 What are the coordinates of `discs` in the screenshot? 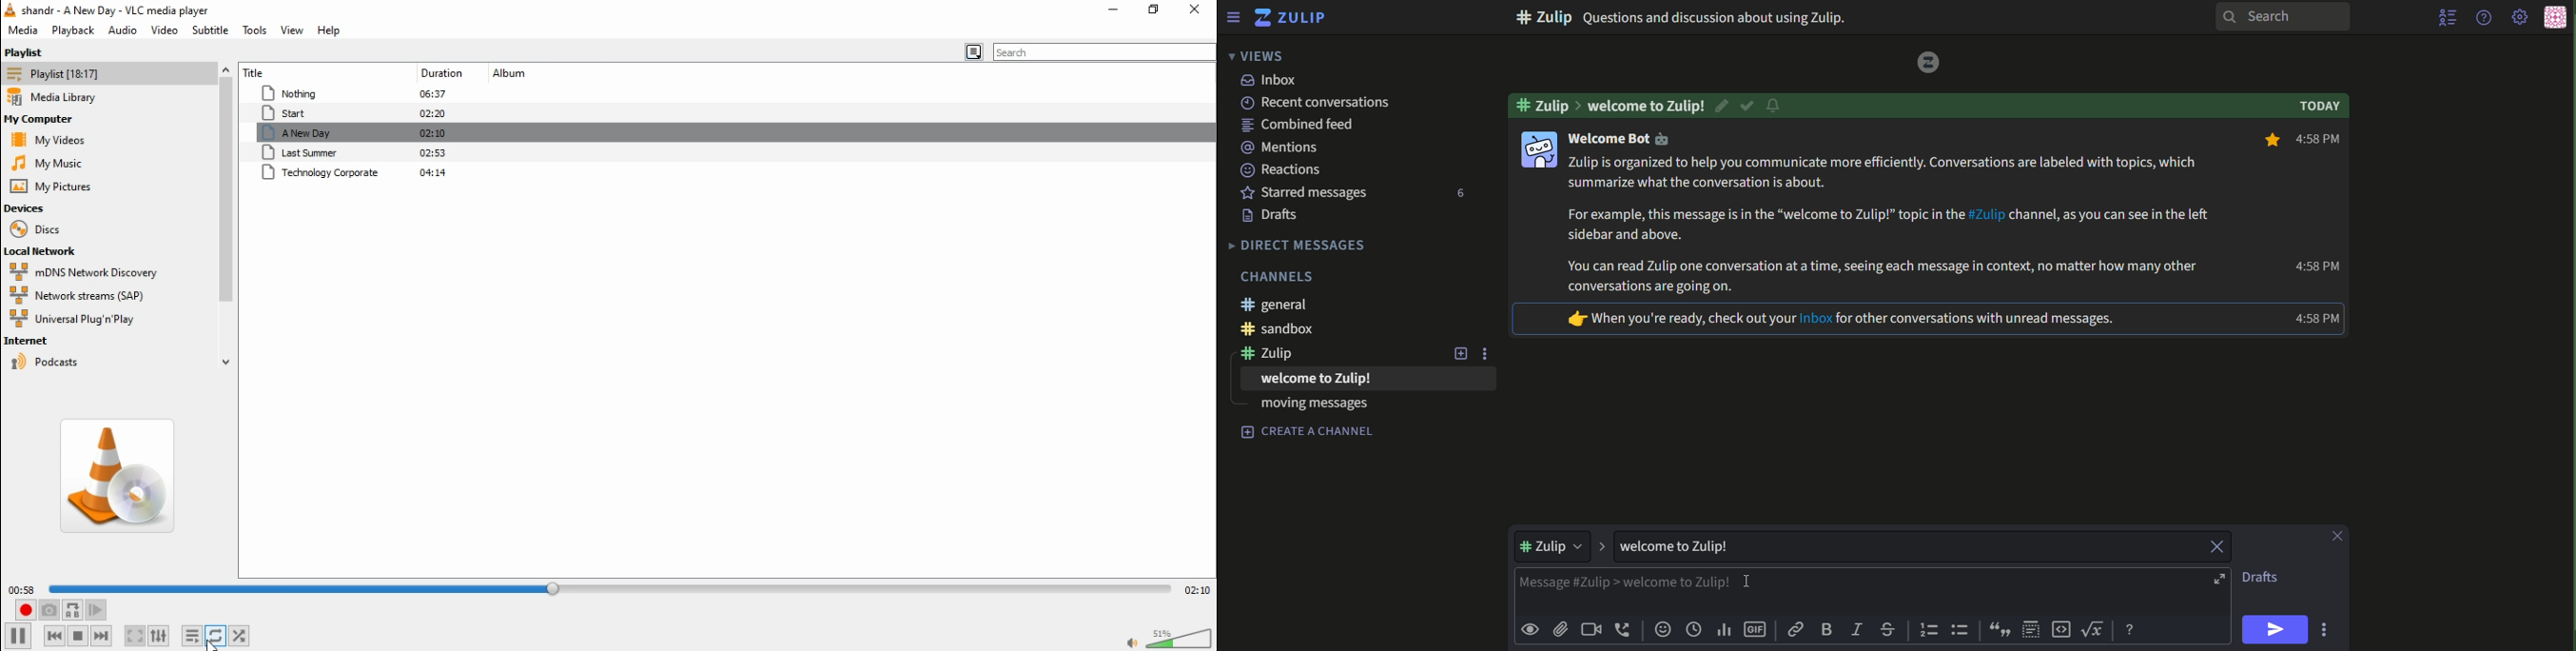 It's located at (36, 230).